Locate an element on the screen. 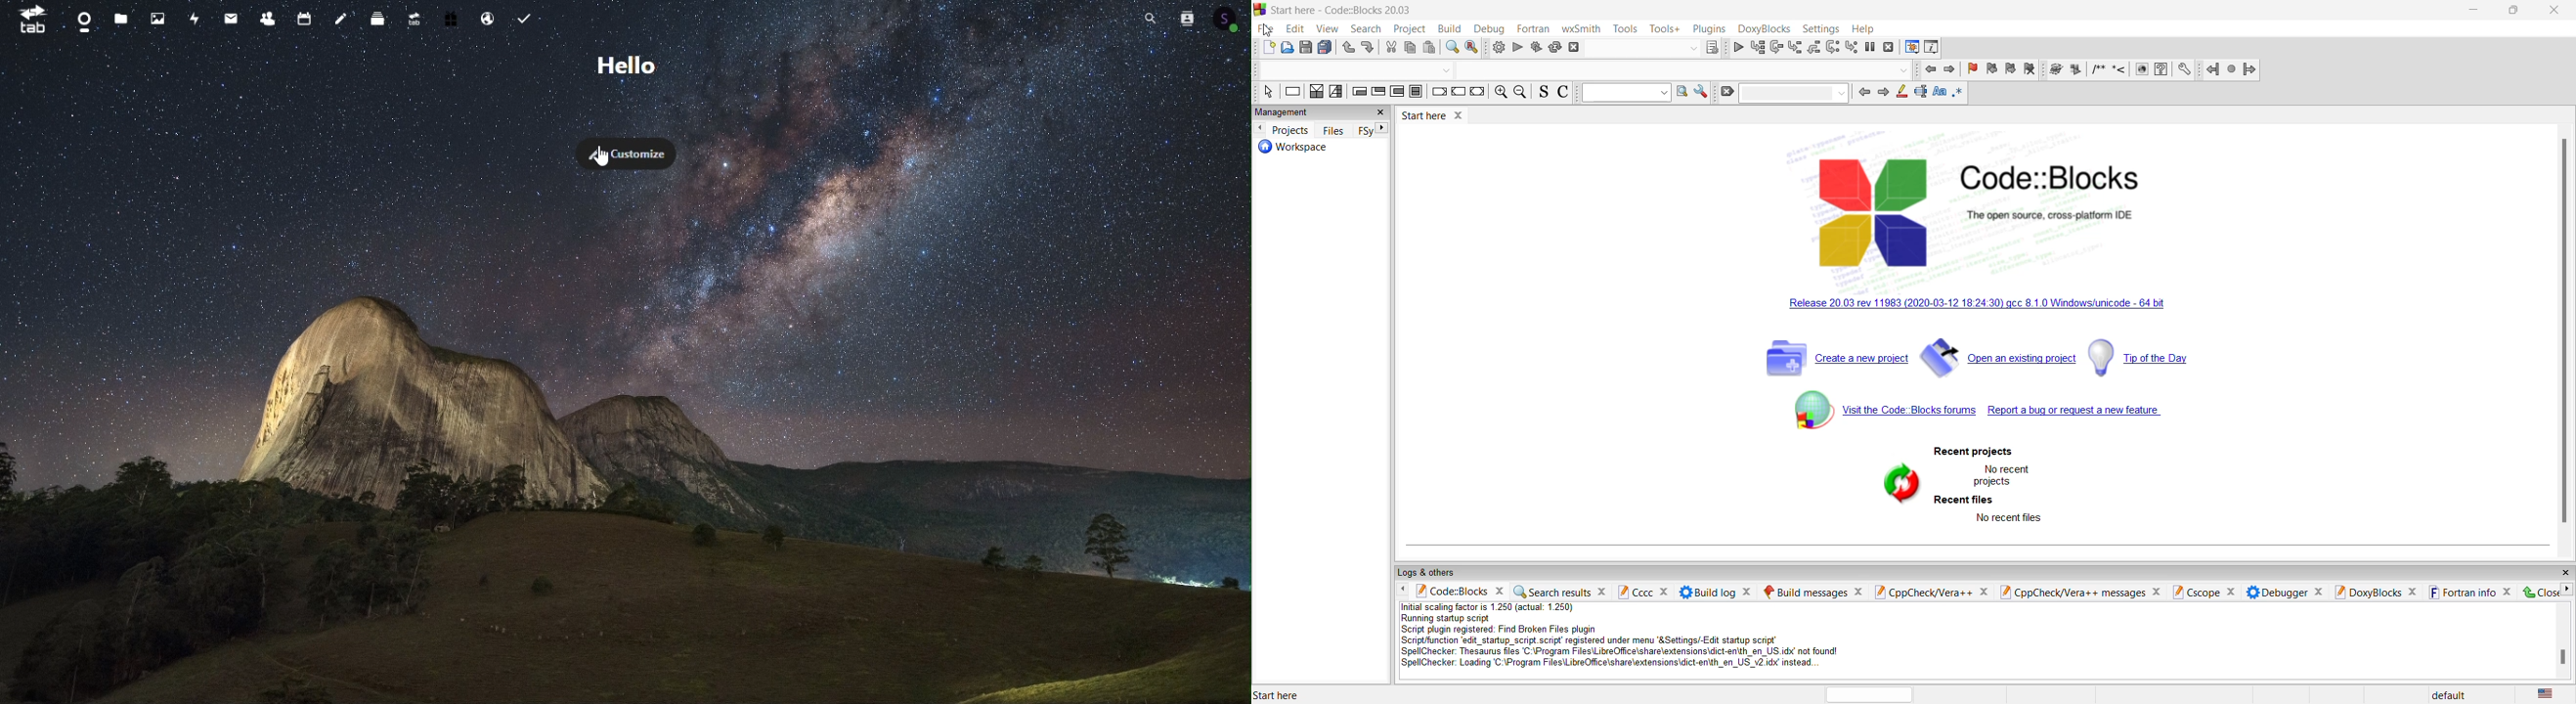 This screenshot has width=2576, height=728.  build messages is located at coordinates (1812, 590).